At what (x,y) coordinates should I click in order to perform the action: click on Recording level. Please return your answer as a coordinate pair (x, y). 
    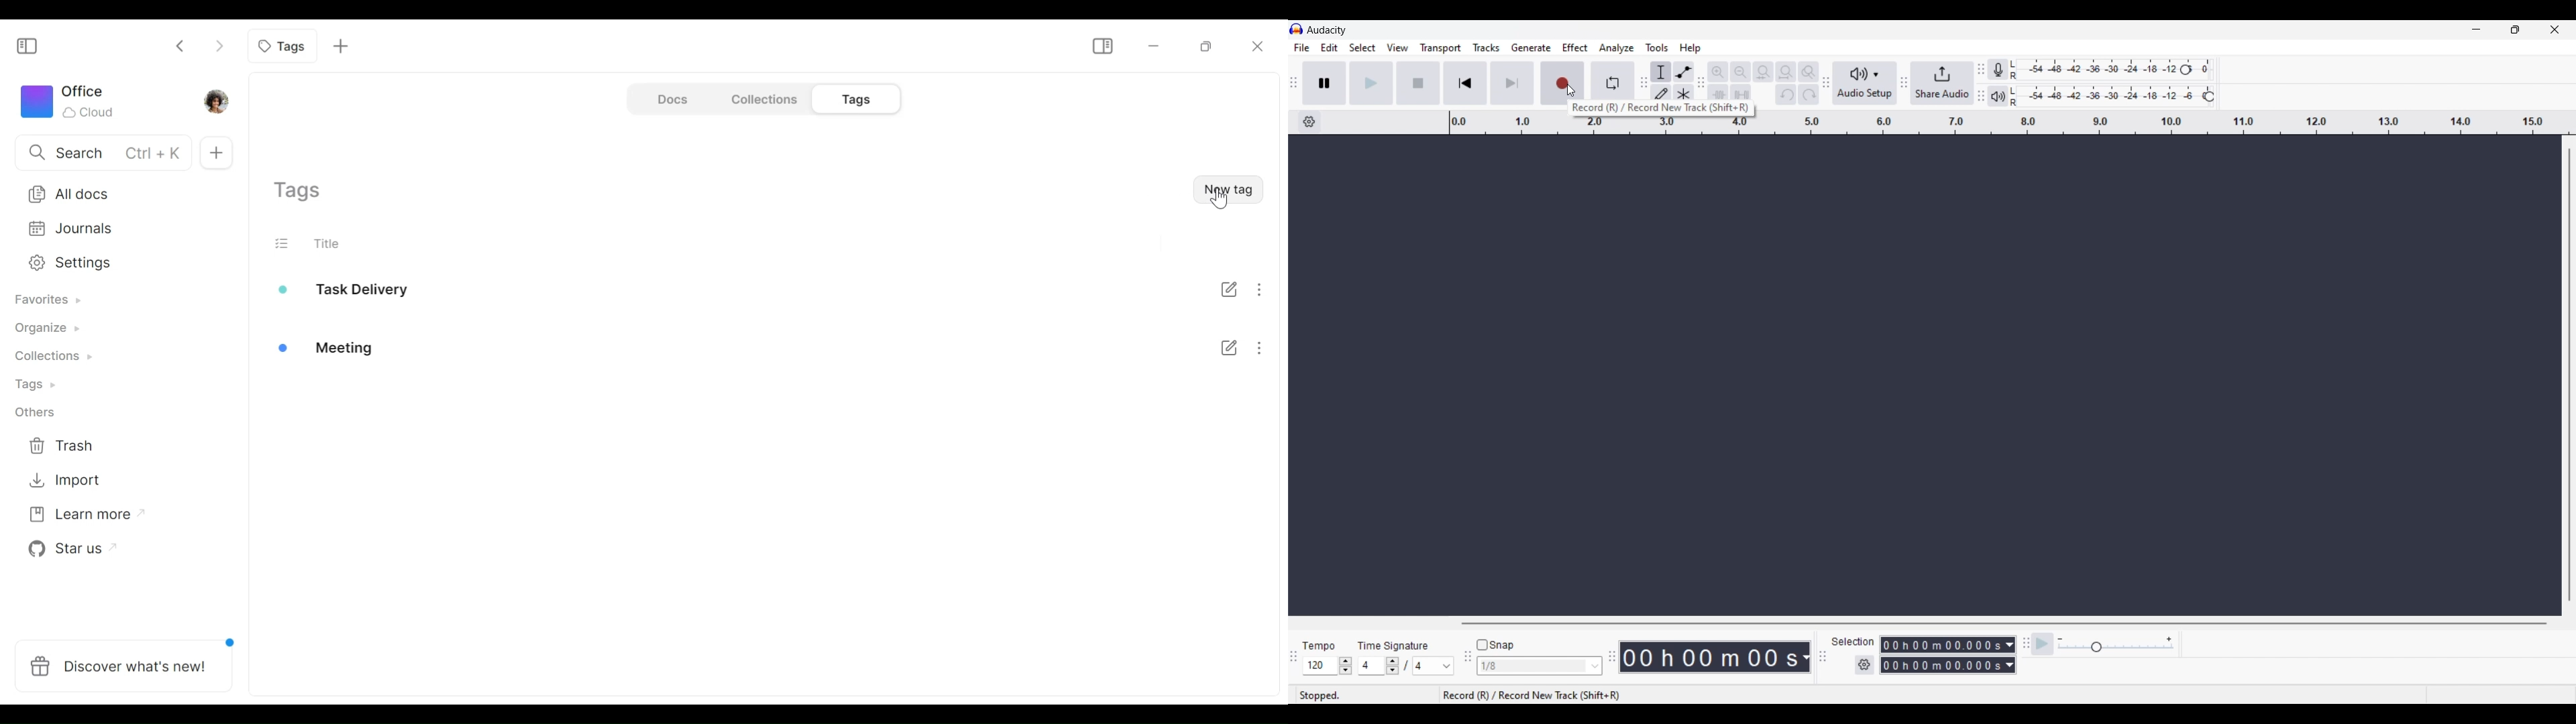
    Looking at the image, I should click on (2103, 68).